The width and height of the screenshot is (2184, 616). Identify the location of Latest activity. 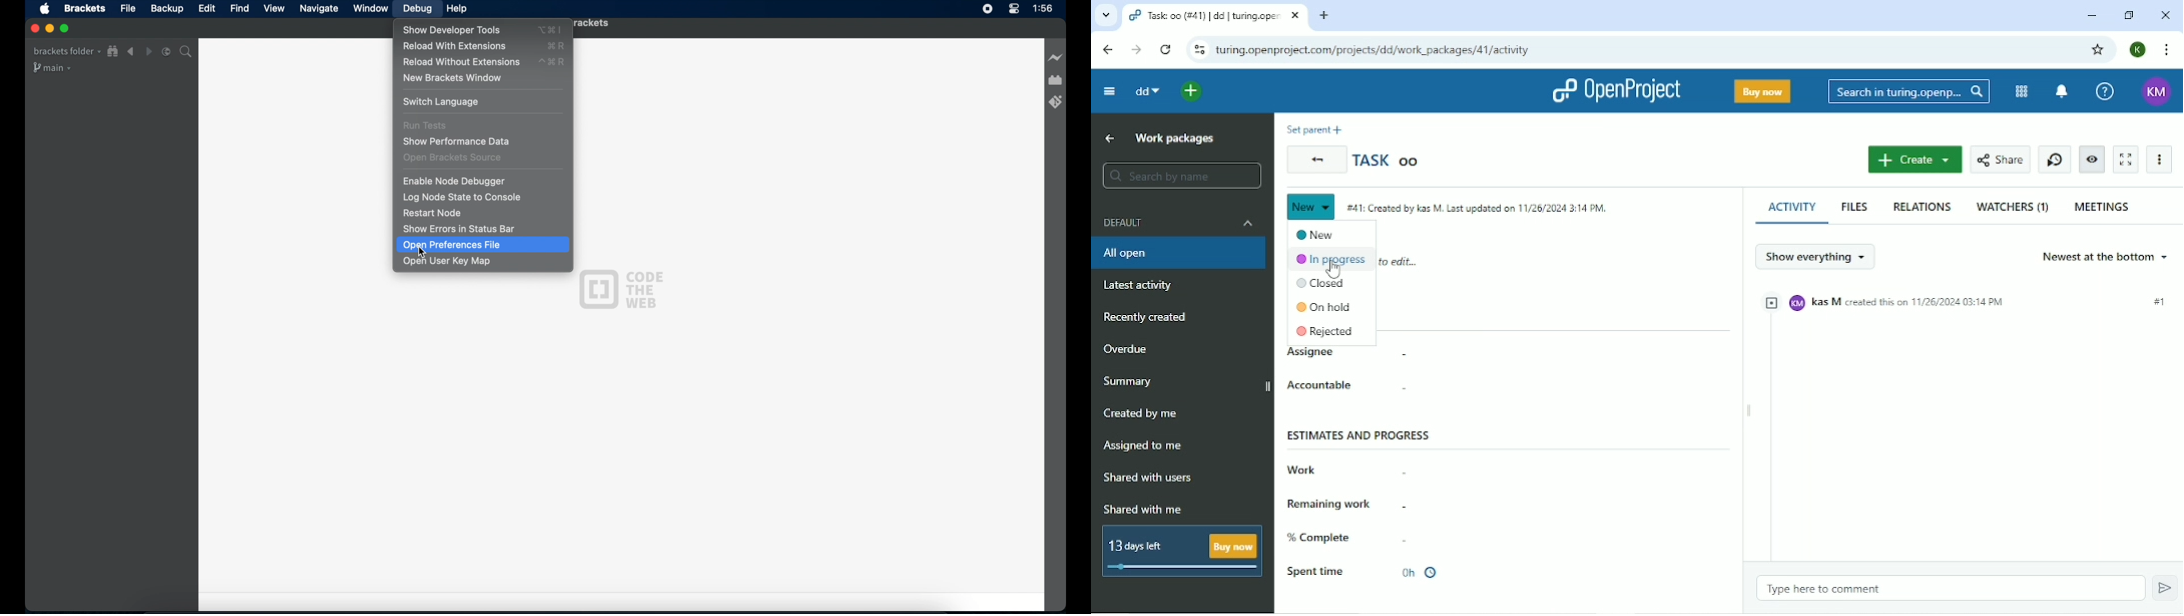
(1137, 286).